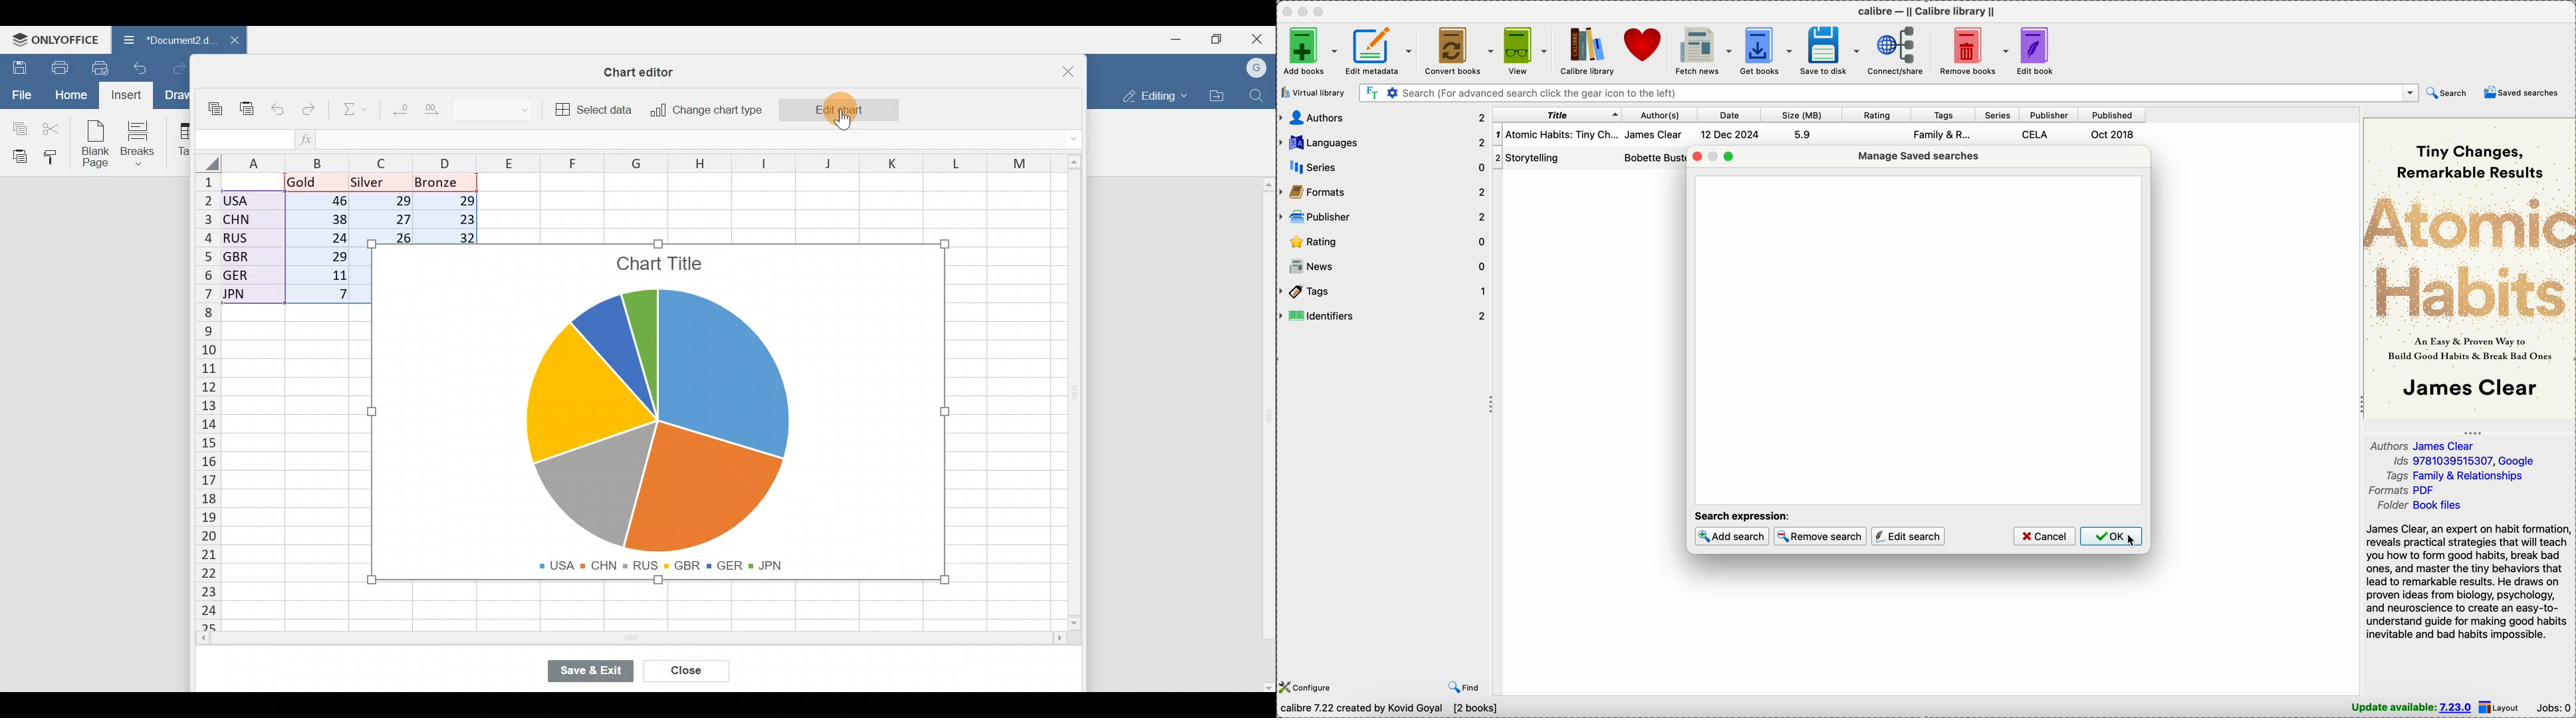 This screenshot has height=728, width=2576. I want to click on publisher, so click(2037, 134).